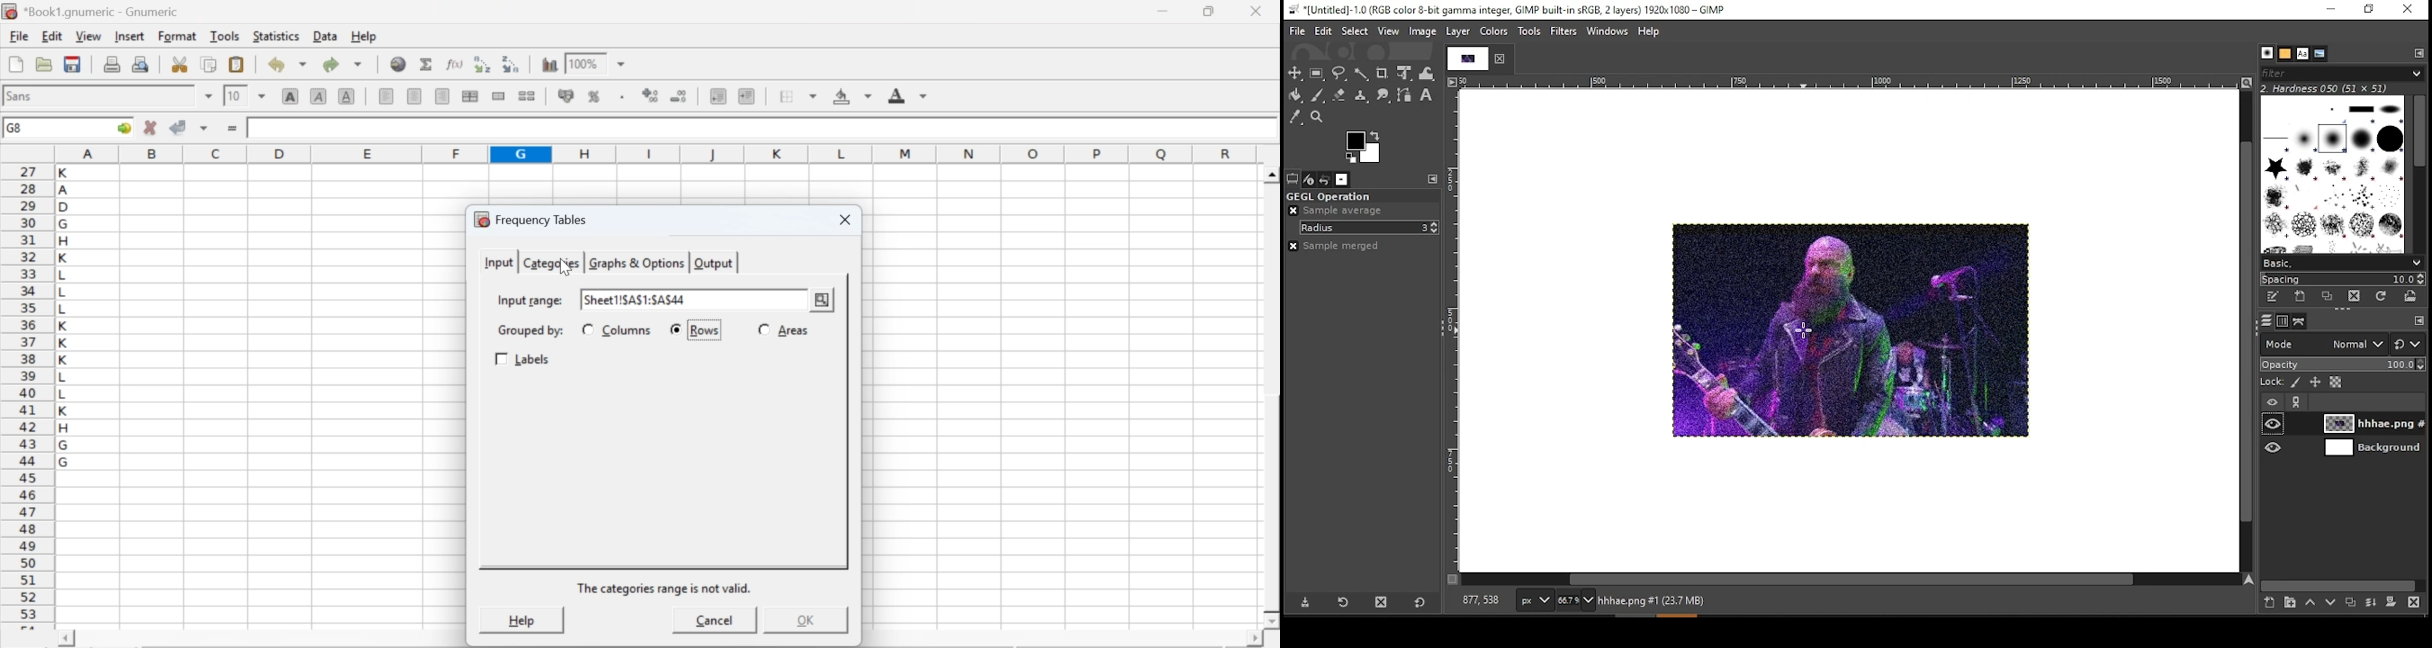  I want to click on help, so click(1651, 32).